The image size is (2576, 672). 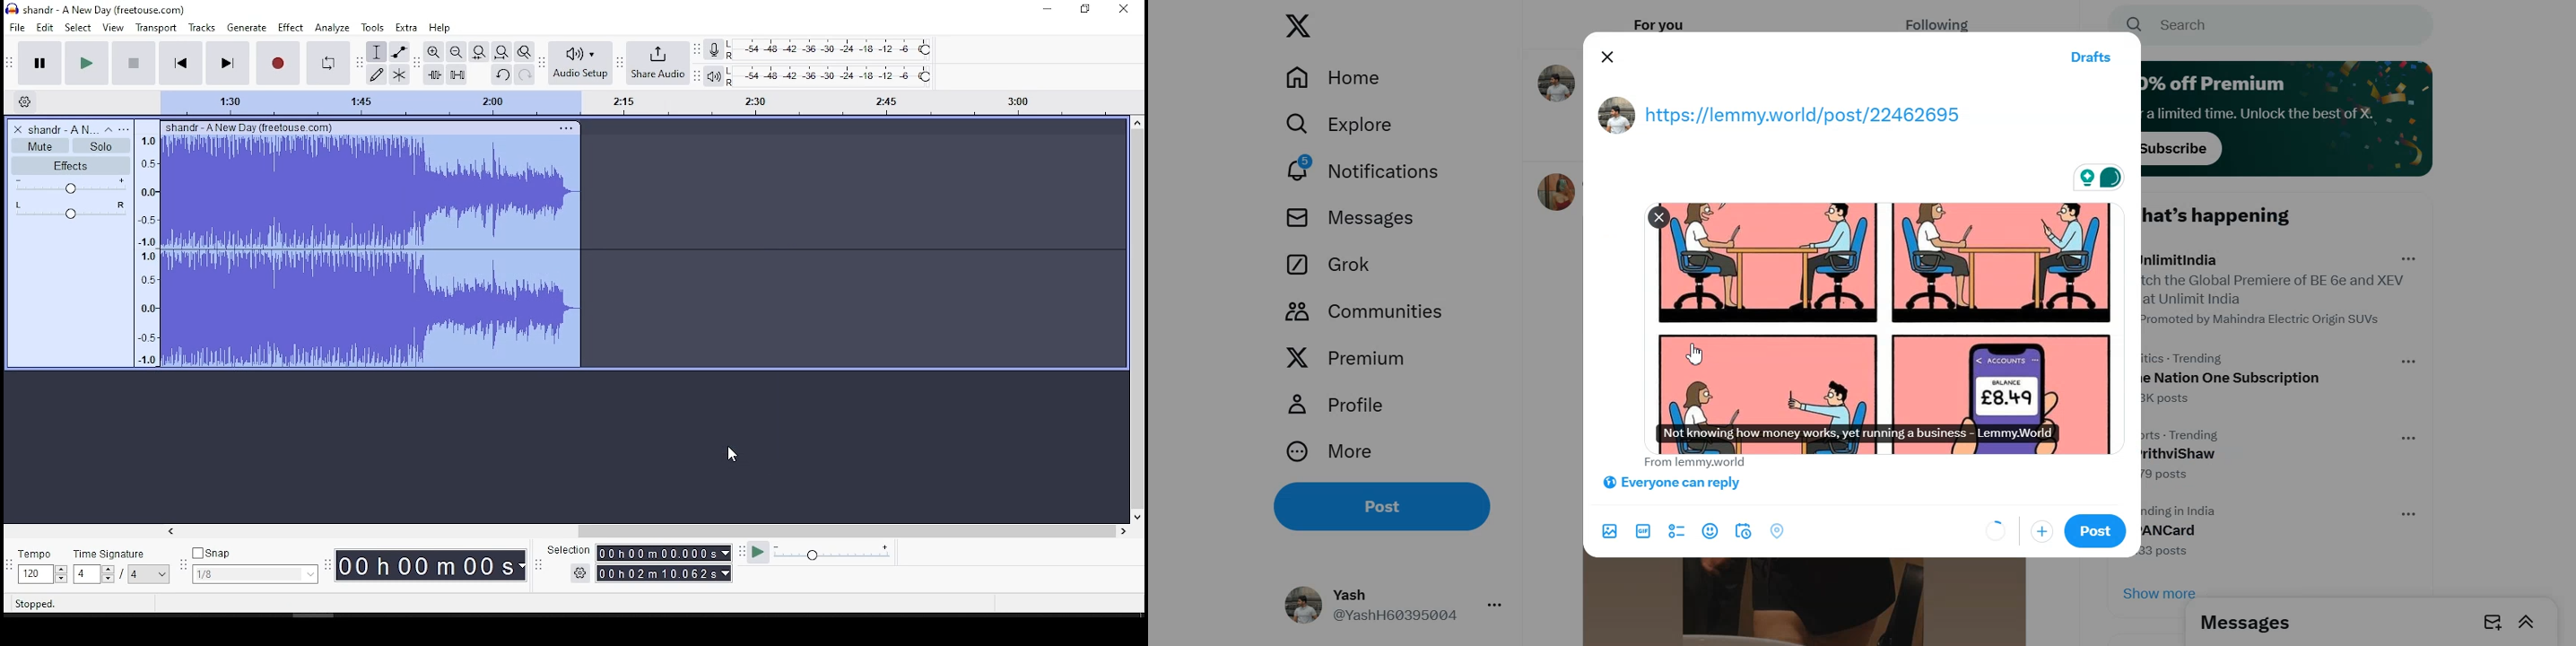 What do you see at coordinates (1884, 324) in the screenshot?
I see `Image` at bounding box center [1884, 324].